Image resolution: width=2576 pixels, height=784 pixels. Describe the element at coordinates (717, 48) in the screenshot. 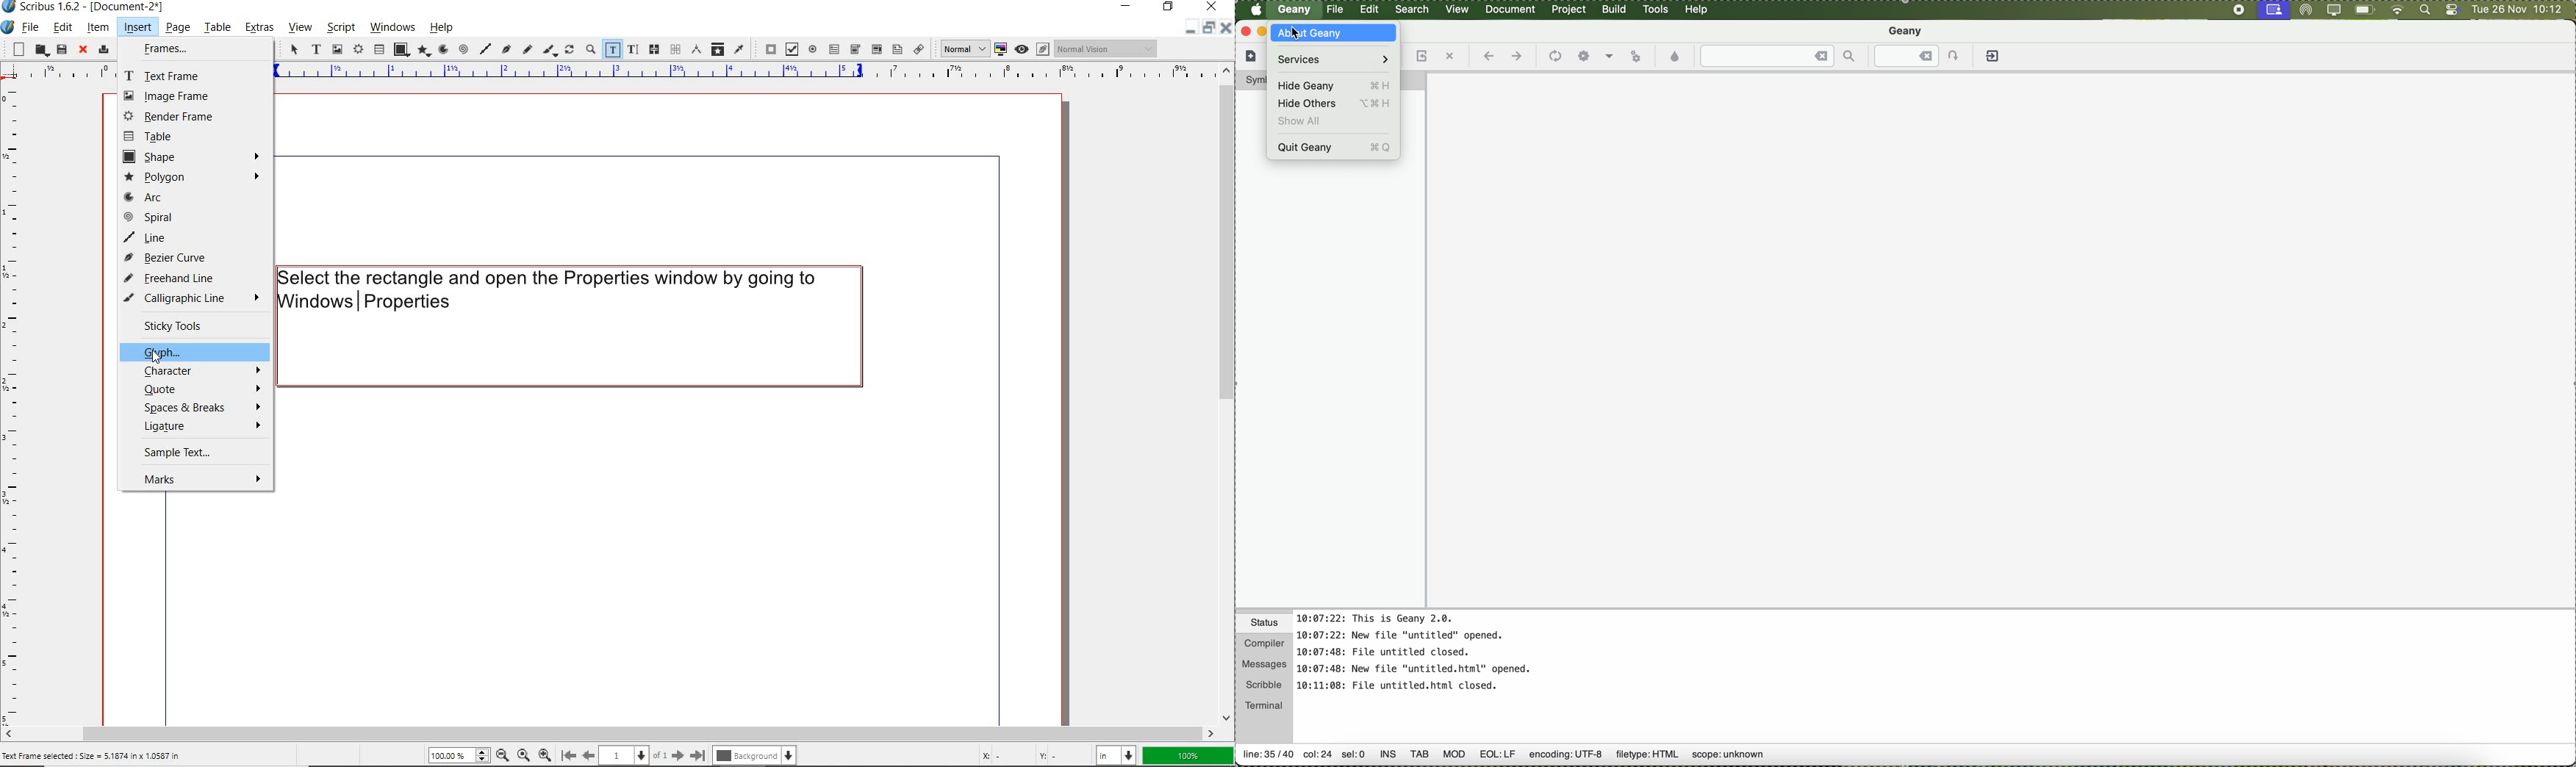

I see `copy item properties` at that location.